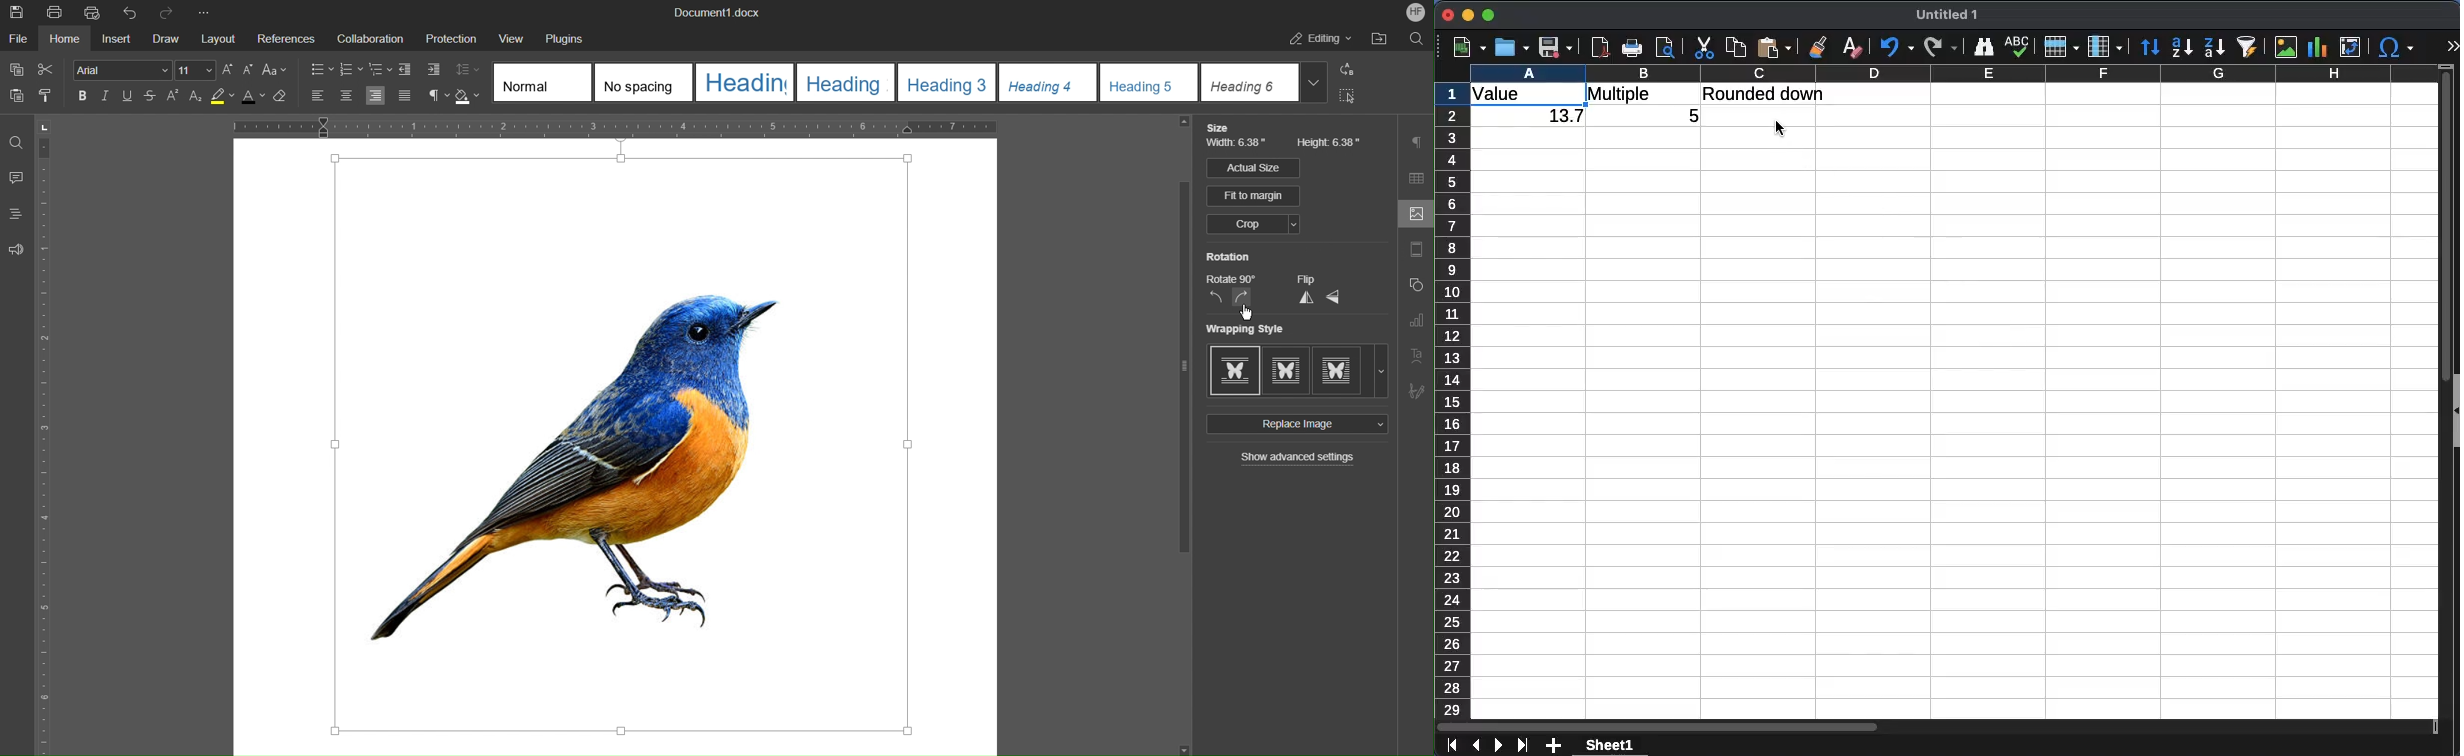 The height and width of the screenshot is (756, 2464). Describe the element at coordinates (377, 96) in the screenshot. I see `Align Right` at that location.